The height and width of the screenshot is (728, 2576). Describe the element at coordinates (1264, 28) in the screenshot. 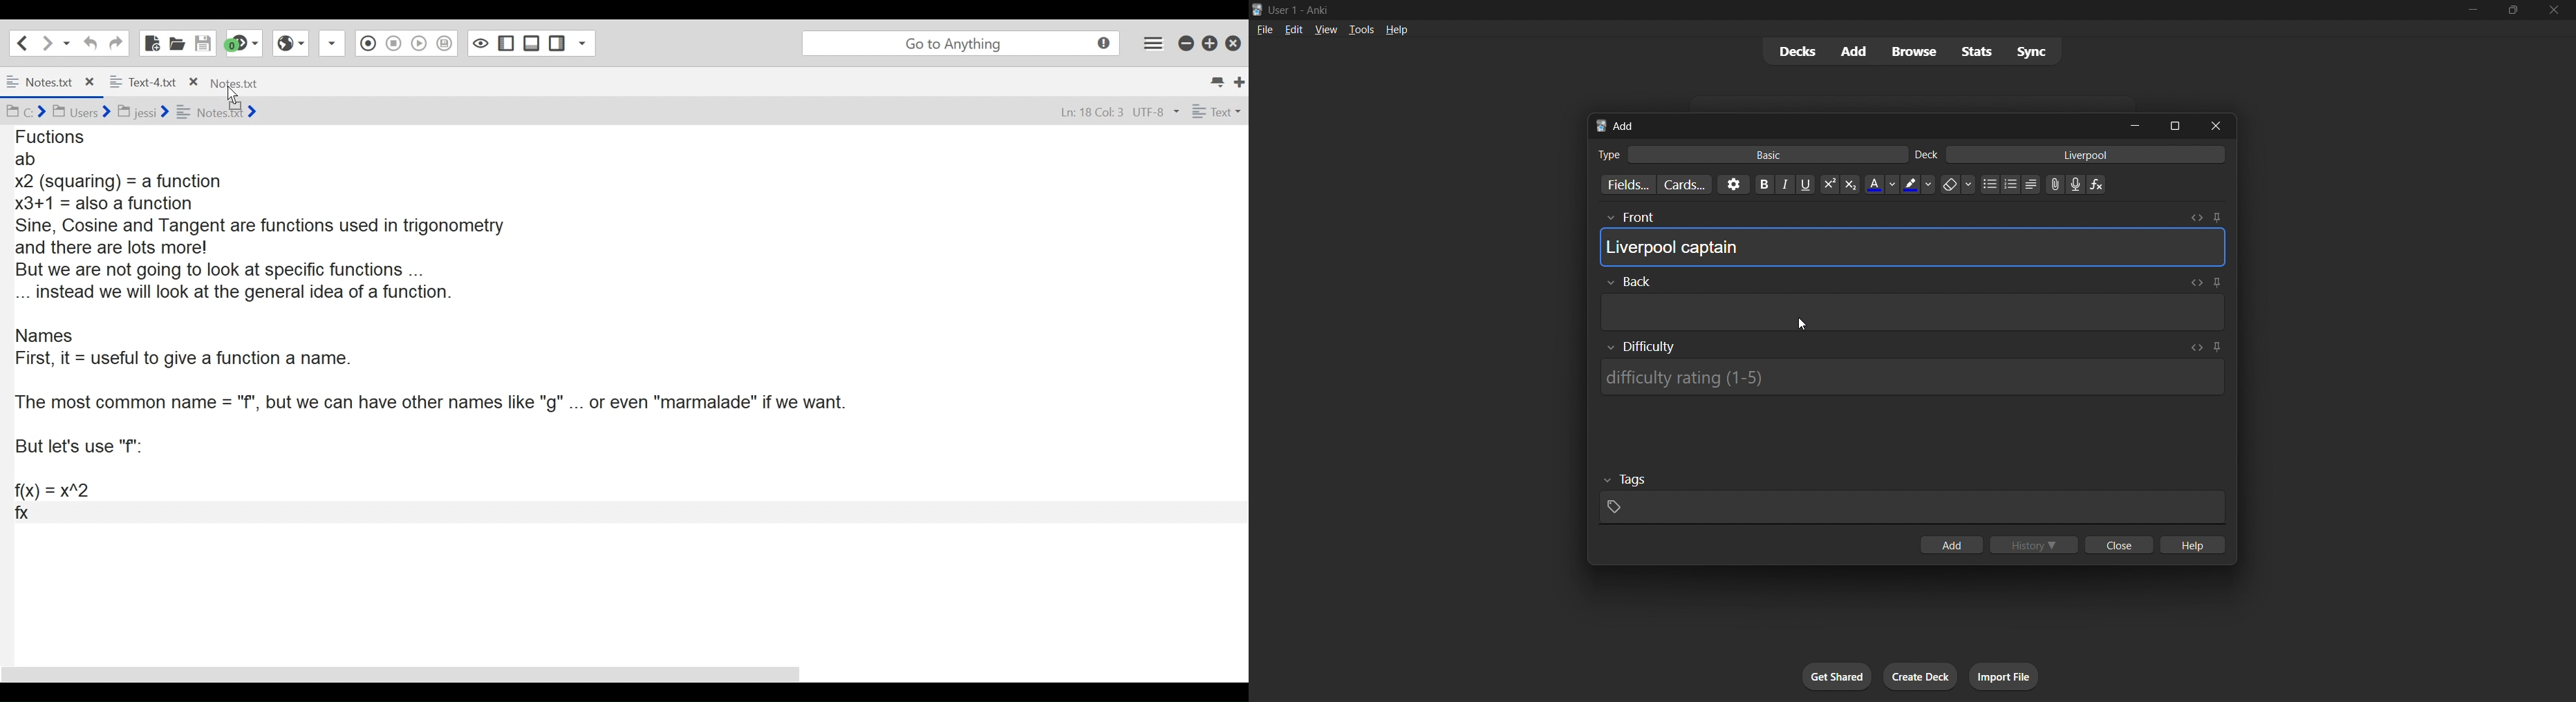

I see `file` at that location.